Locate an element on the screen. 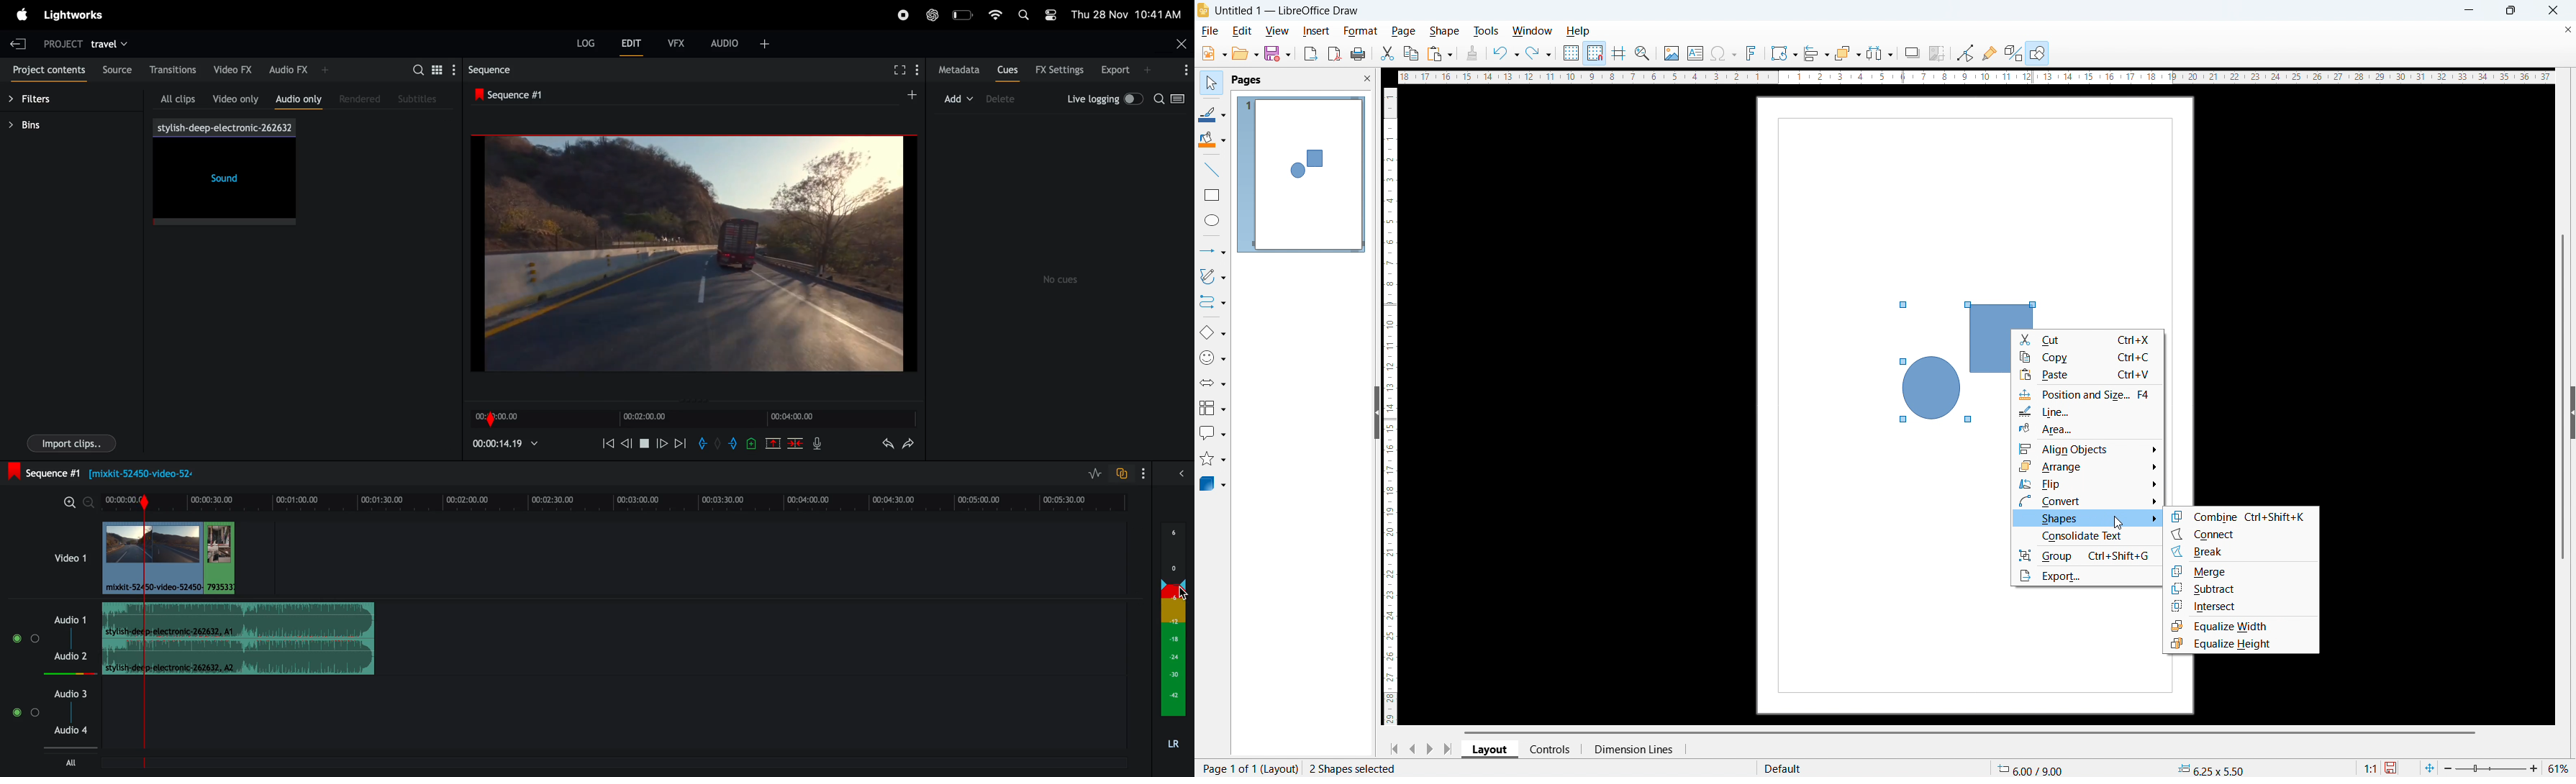 This screenshot has width=2576, height=784. audio fx is located at coordinates (298, 70).